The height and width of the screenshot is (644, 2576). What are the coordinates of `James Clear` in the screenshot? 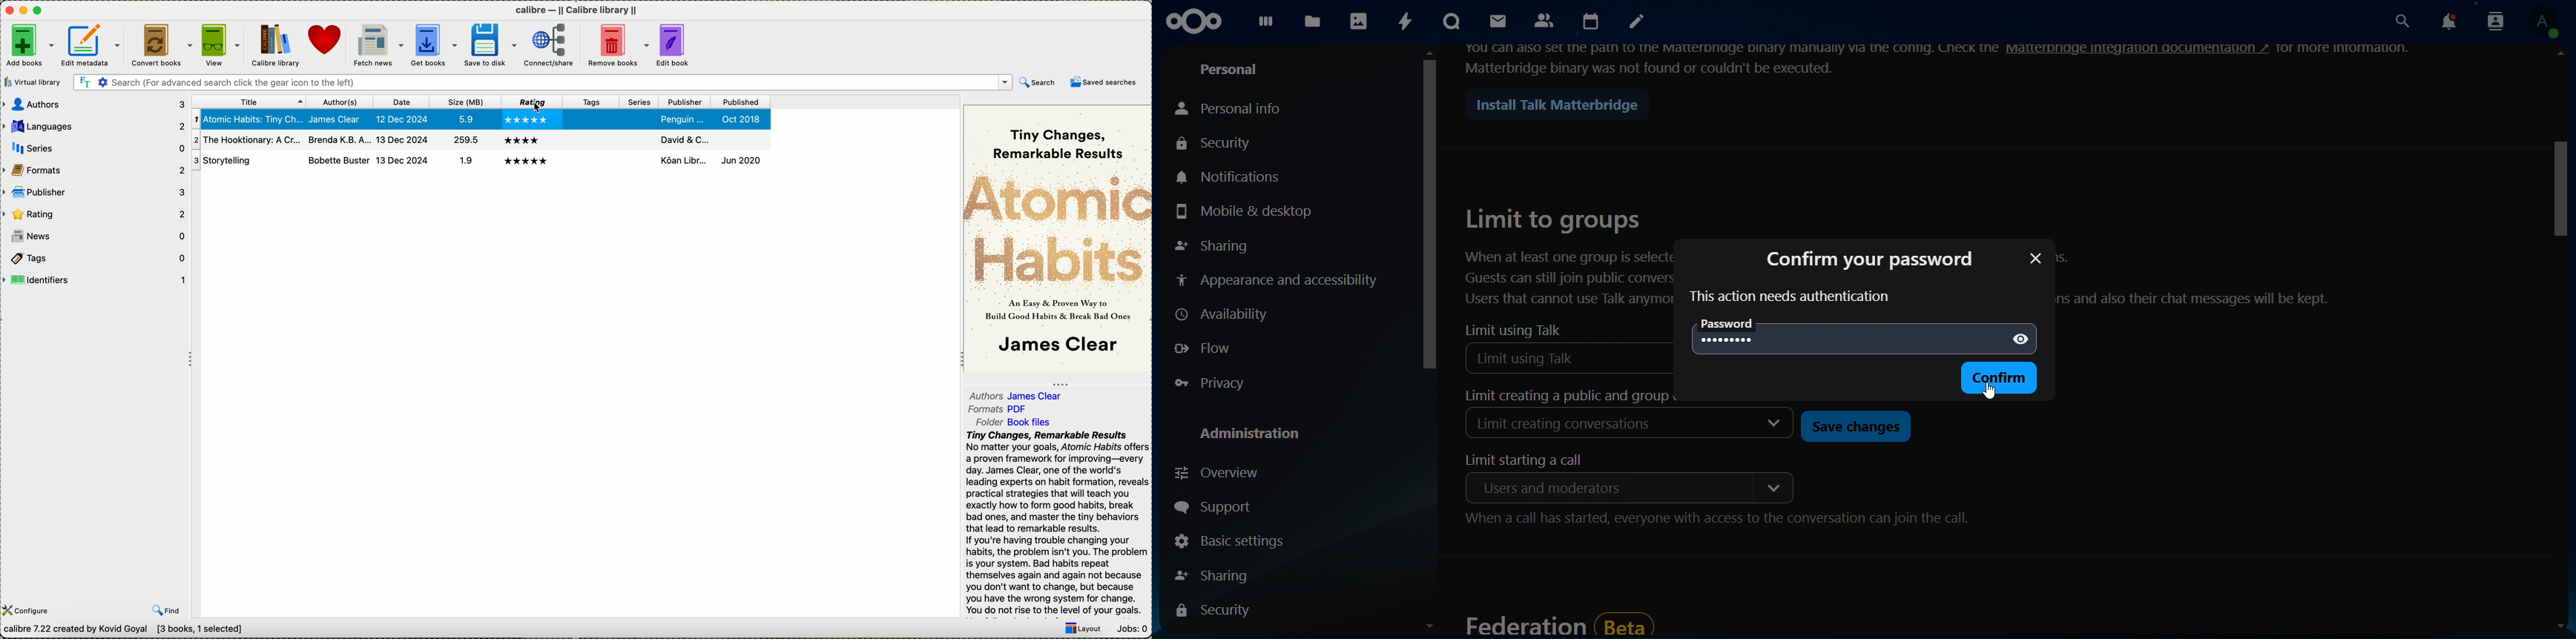 It's located at (339, 119).